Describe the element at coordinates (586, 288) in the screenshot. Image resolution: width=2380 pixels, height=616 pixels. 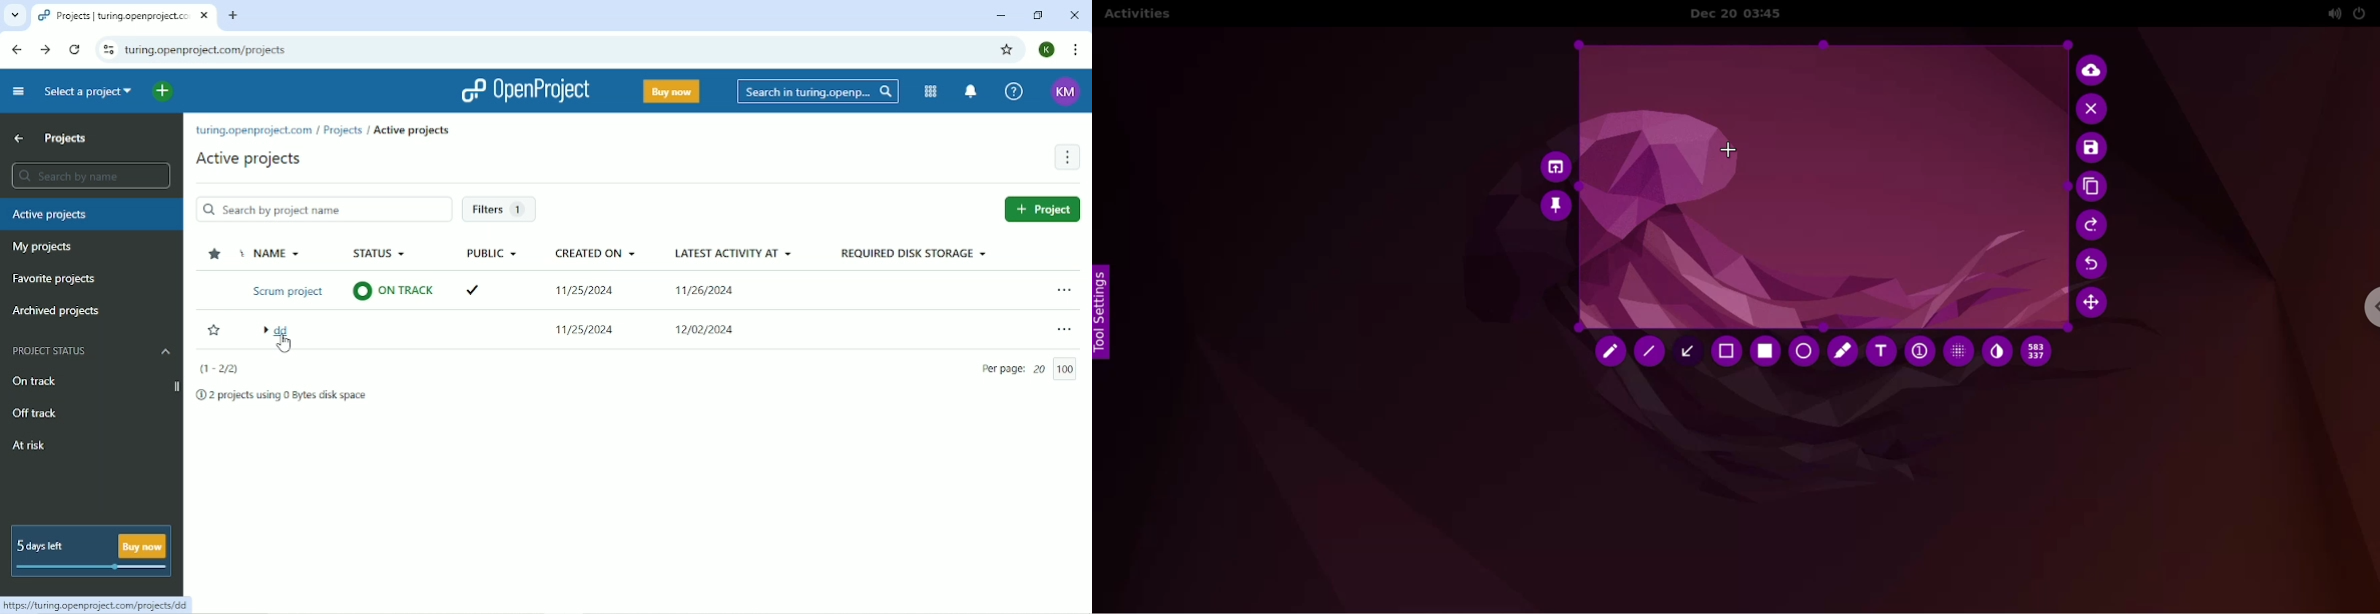
I see `11/25/2024` at that location.